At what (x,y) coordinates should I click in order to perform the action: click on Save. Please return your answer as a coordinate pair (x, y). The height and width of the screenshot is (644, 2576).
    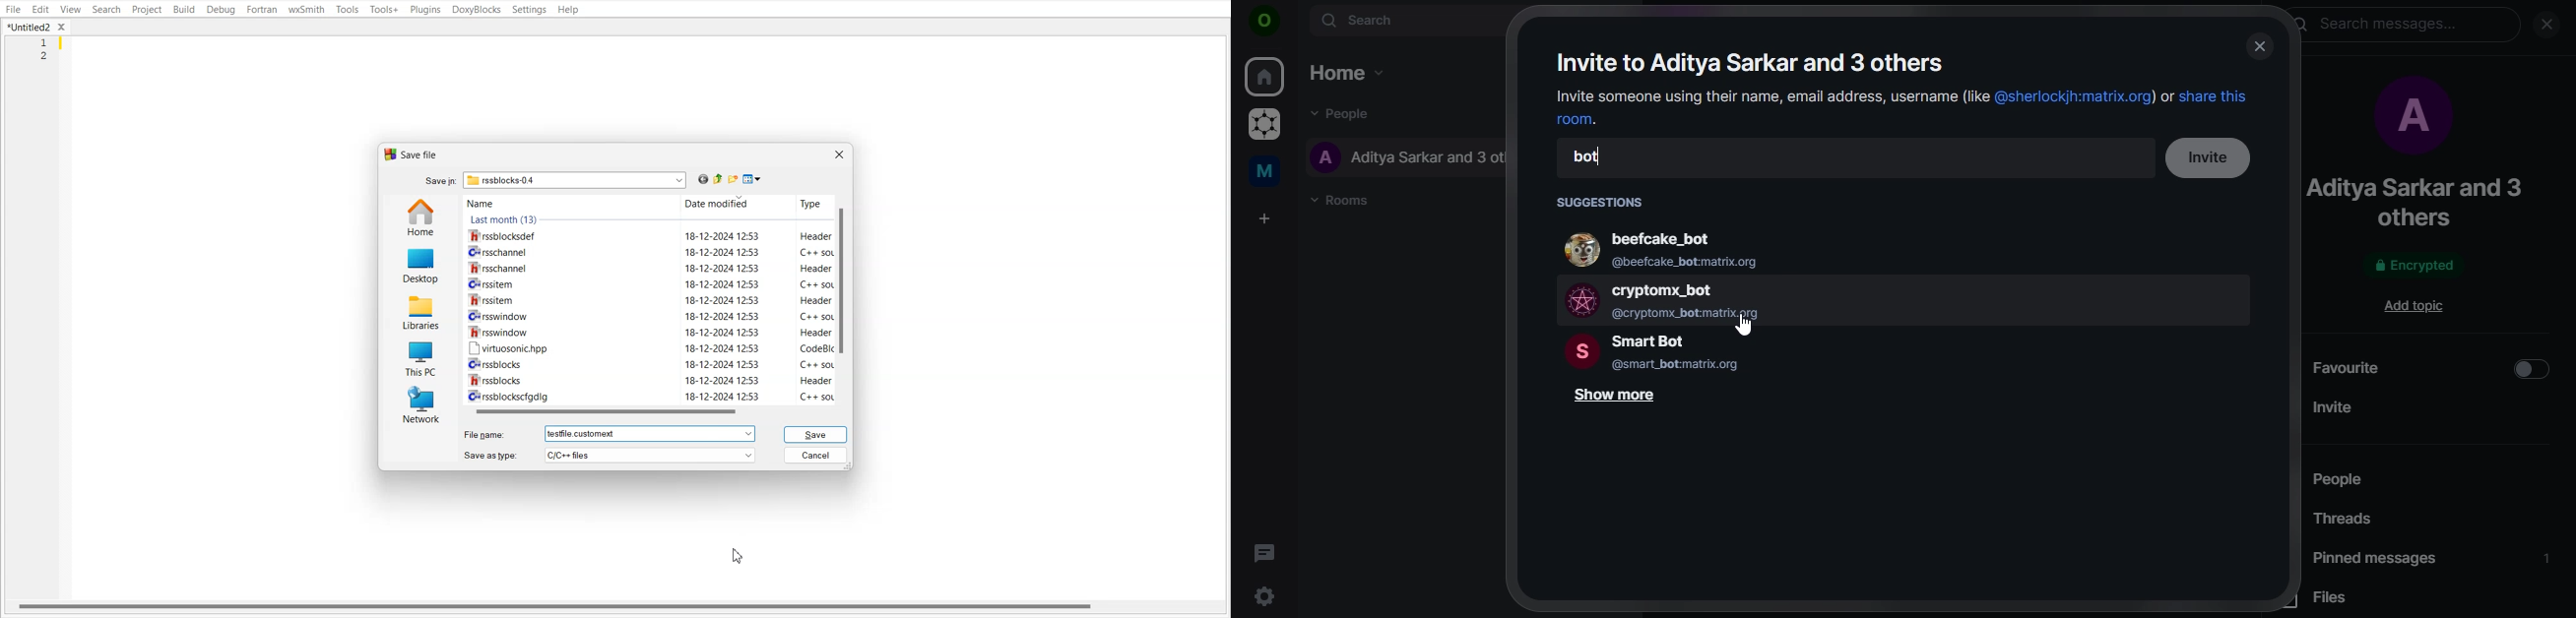
    Looking at the image, I should click on (815, 434).